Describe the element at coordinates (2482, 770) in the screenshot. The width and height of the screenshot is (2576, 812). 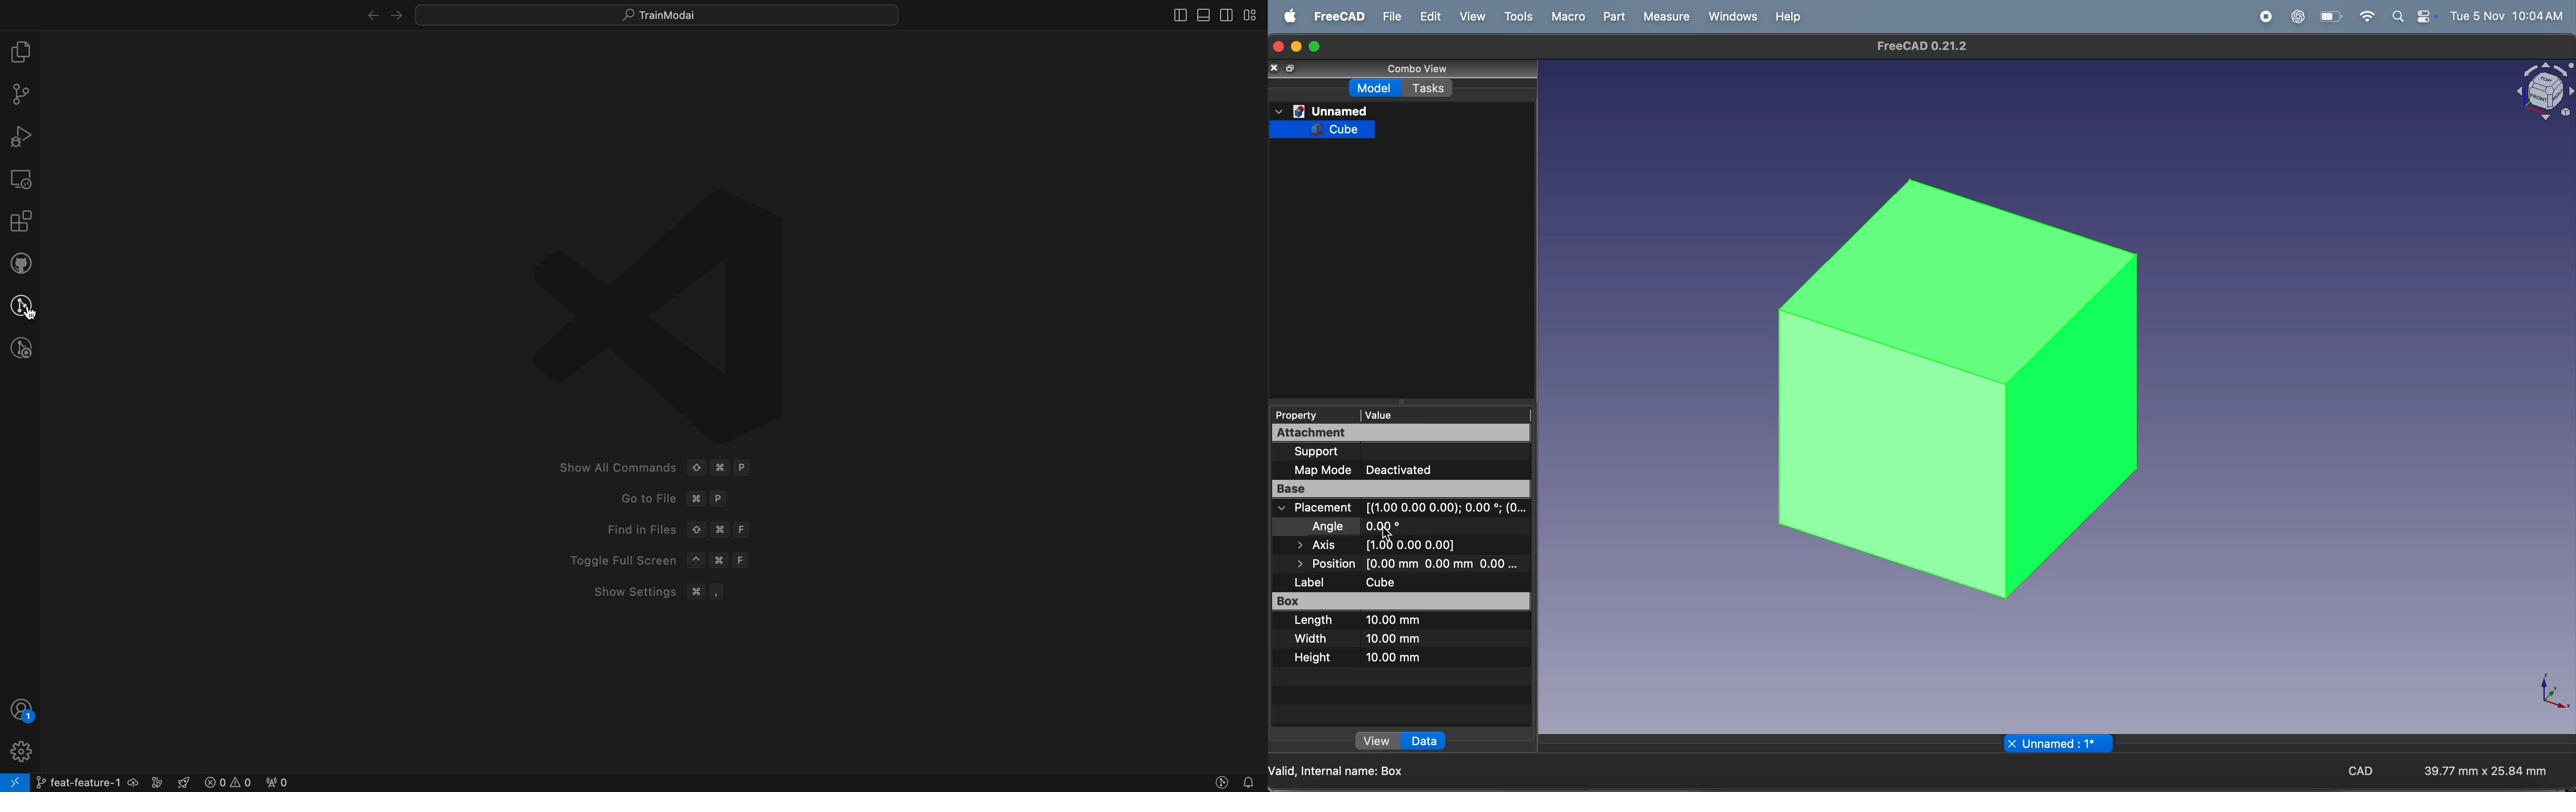
I see `aspect ratio` at that location.